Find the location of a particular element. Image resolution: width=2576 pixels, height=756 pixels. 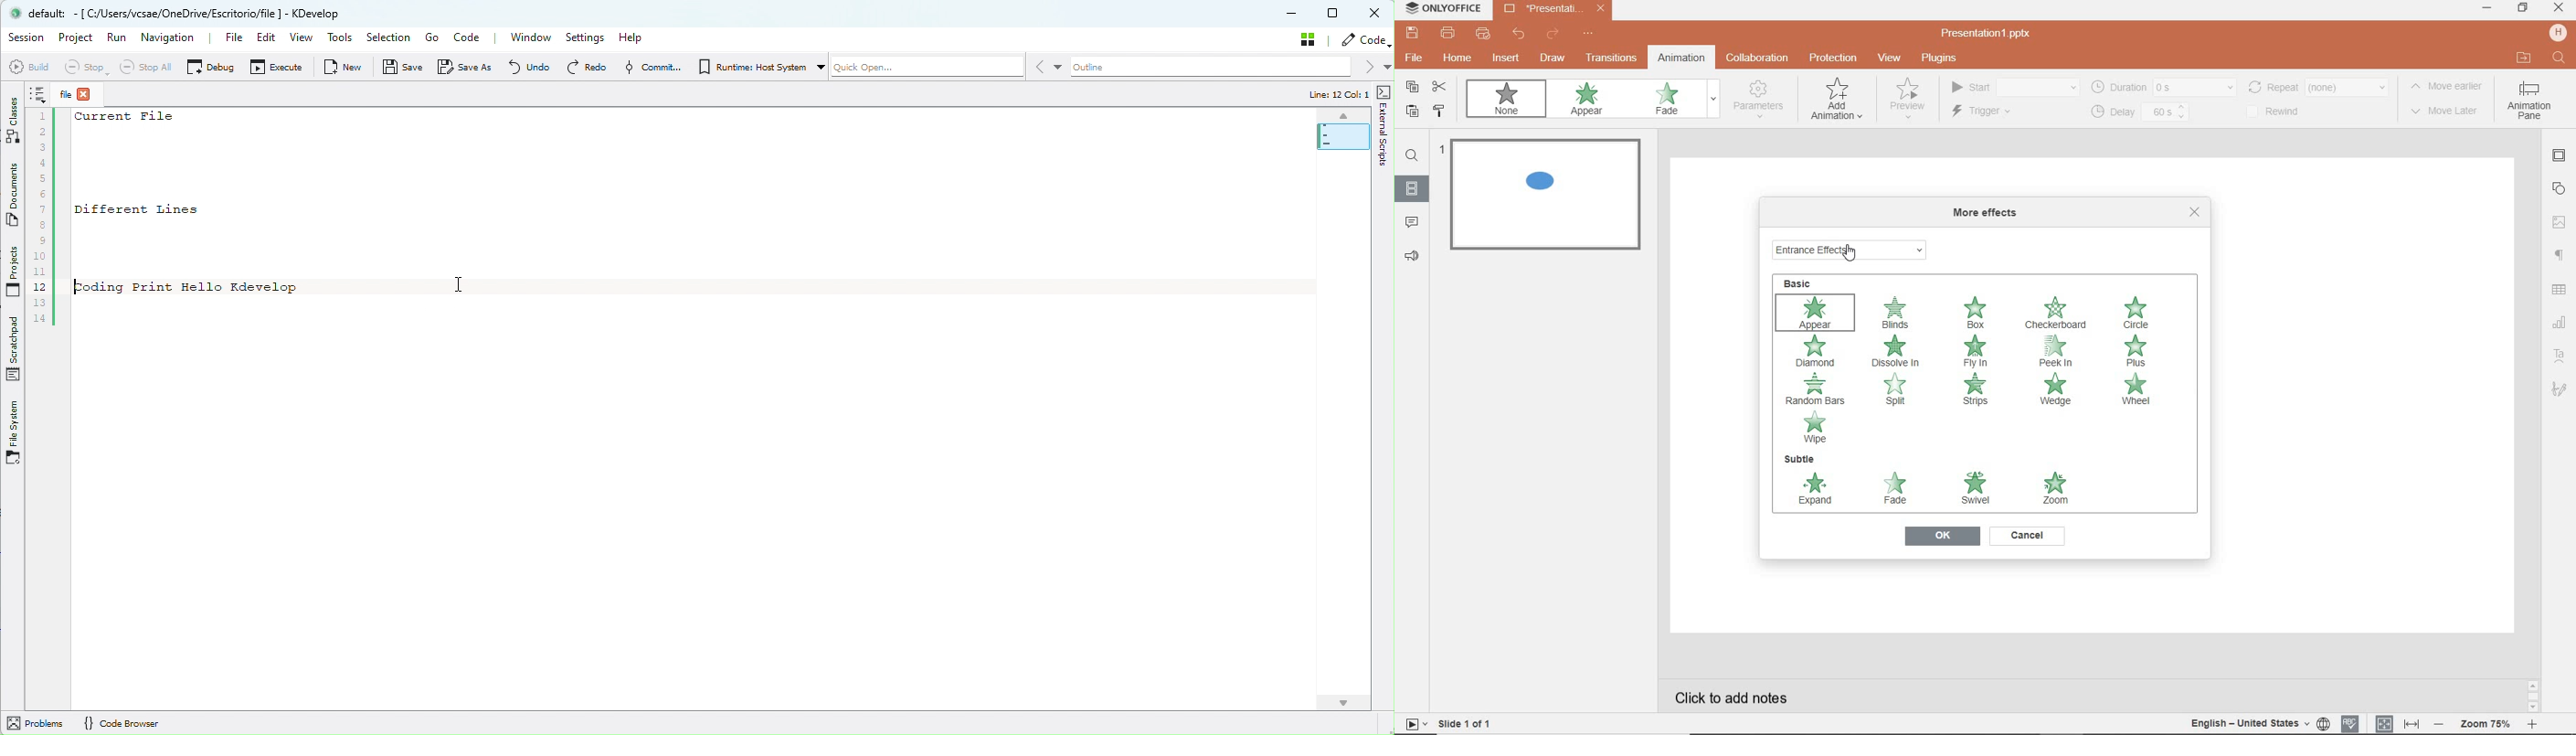

WEDGE is located at coordinates (2057, 390).